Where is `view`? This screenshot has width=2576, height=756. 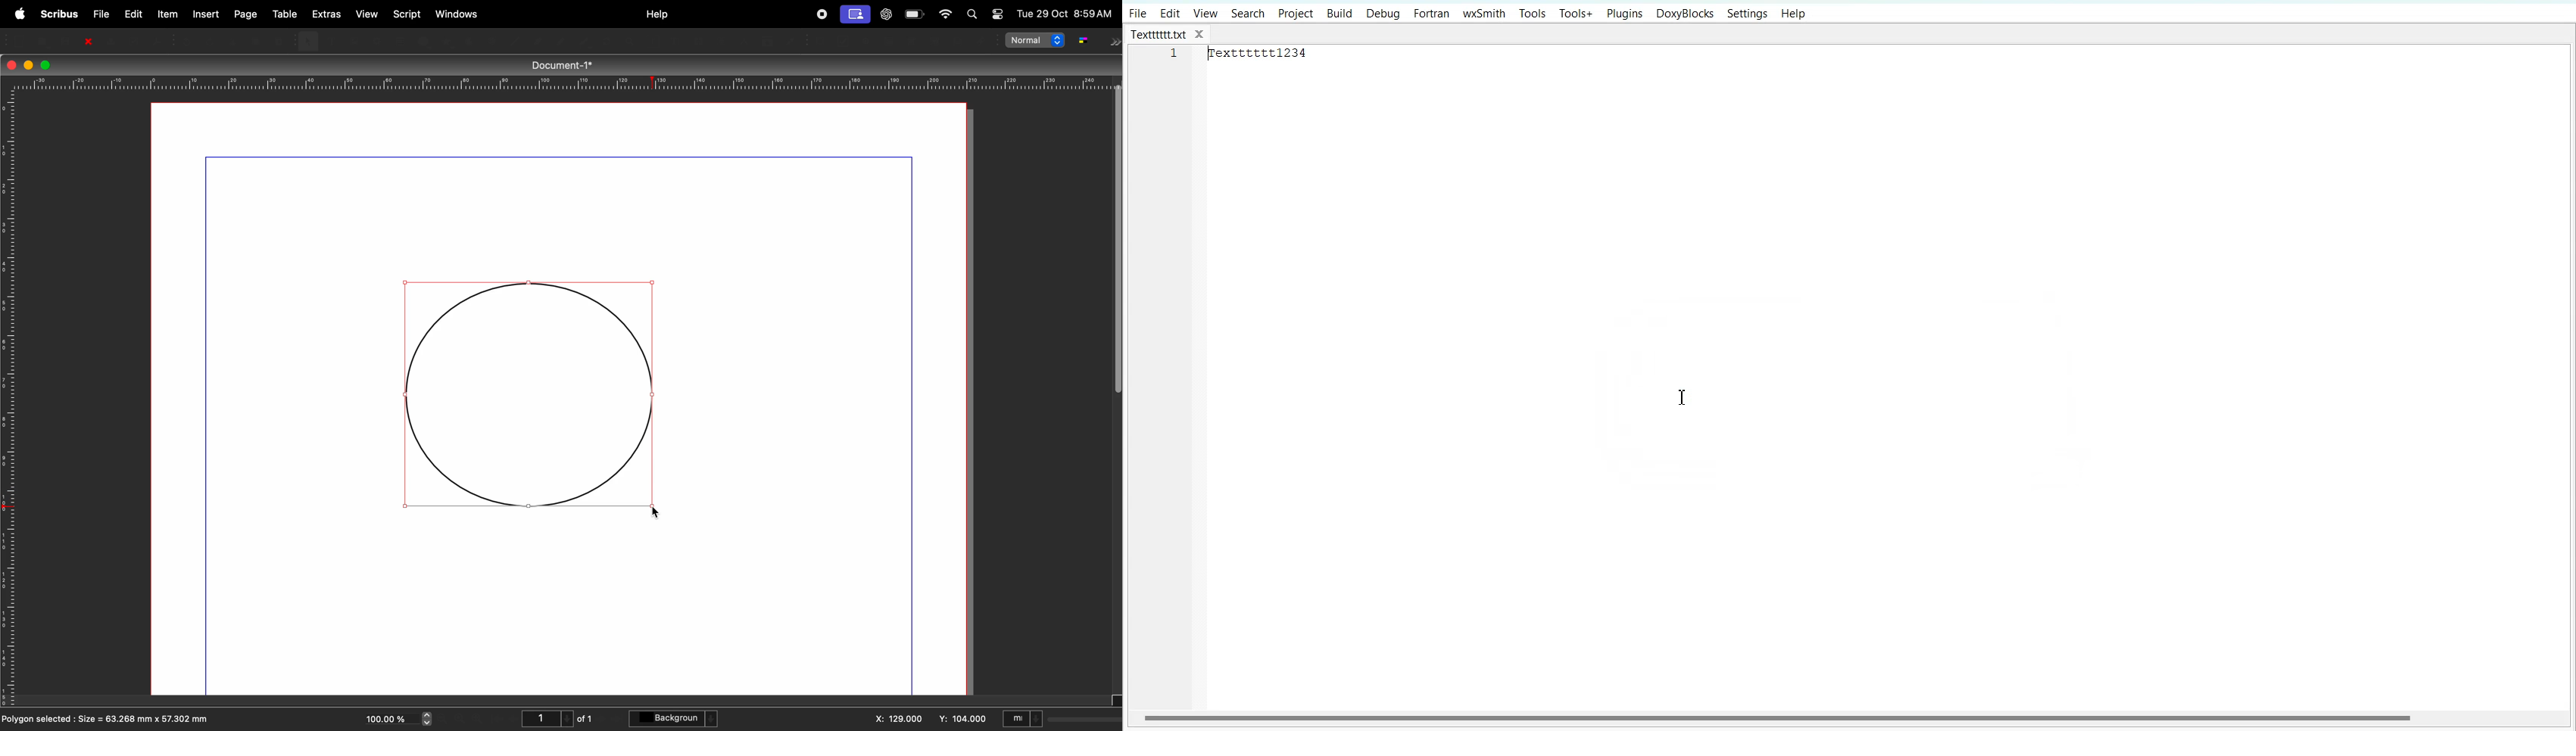 view is located at coordinates (369, 15).